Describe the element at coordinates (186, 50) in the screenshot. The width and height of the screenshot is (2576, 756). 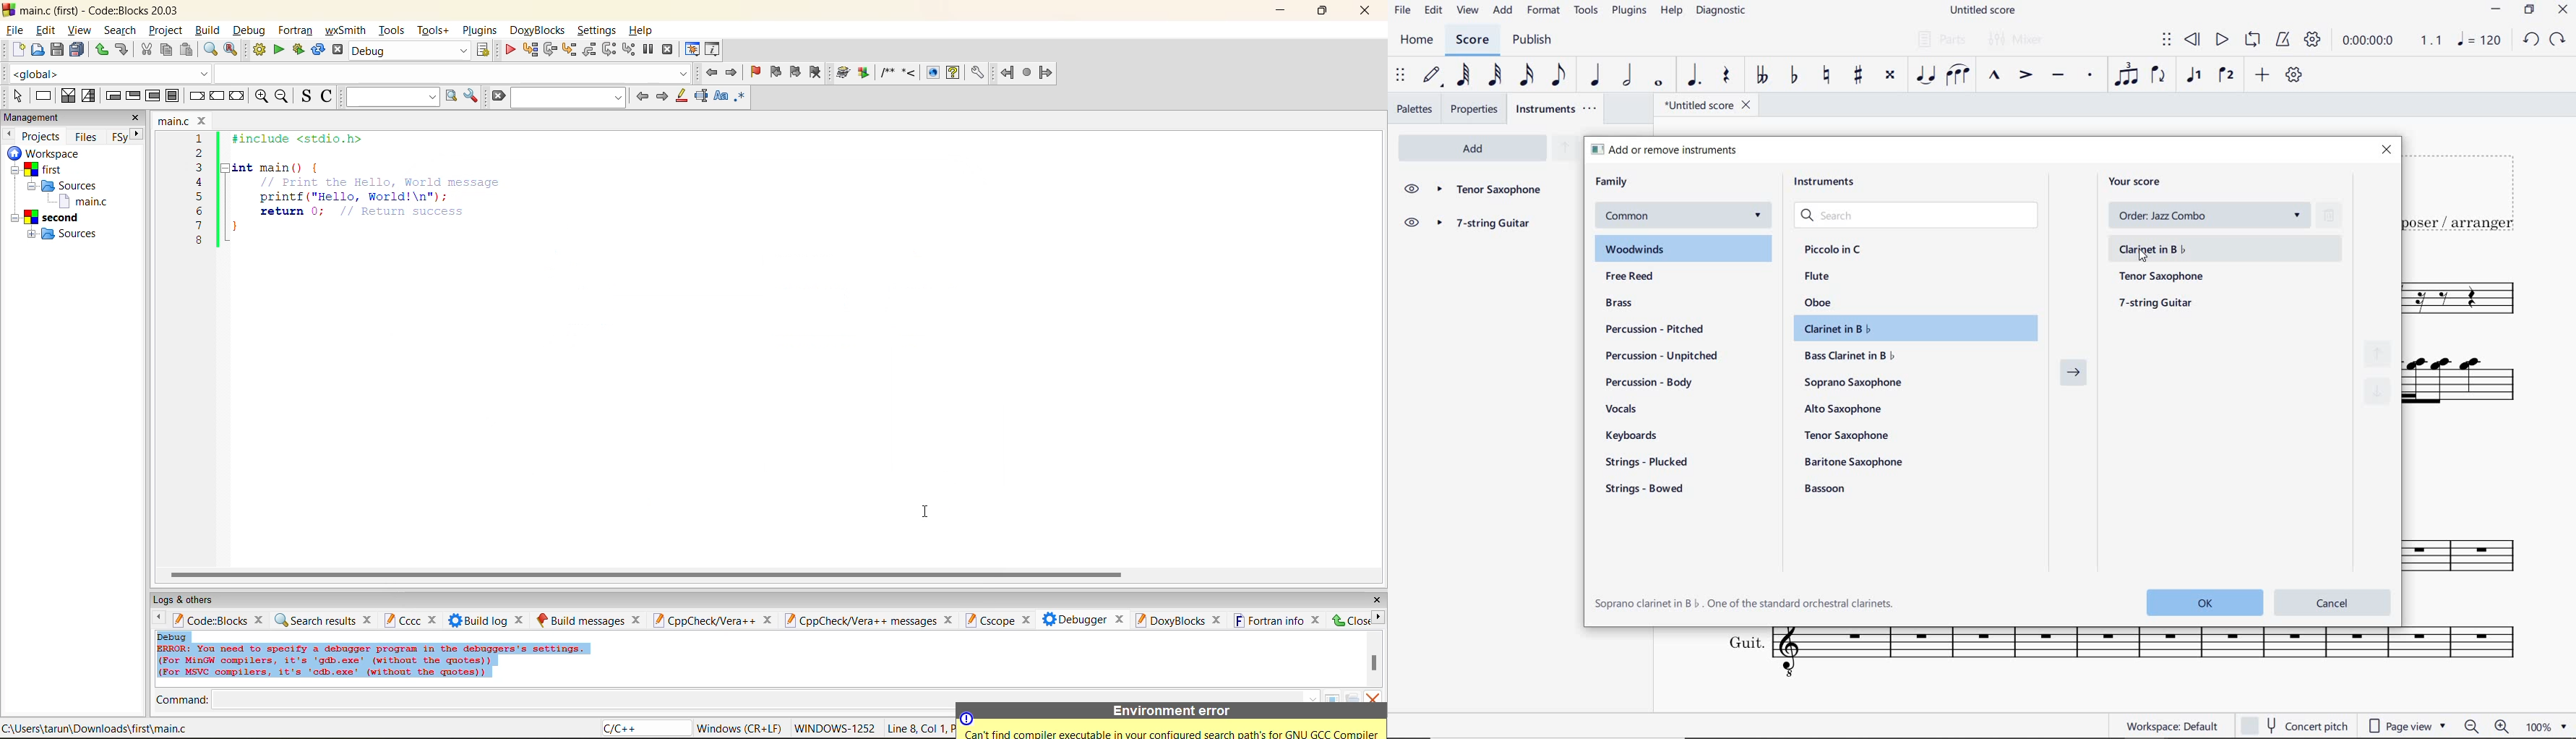
I see `paste` at that location.